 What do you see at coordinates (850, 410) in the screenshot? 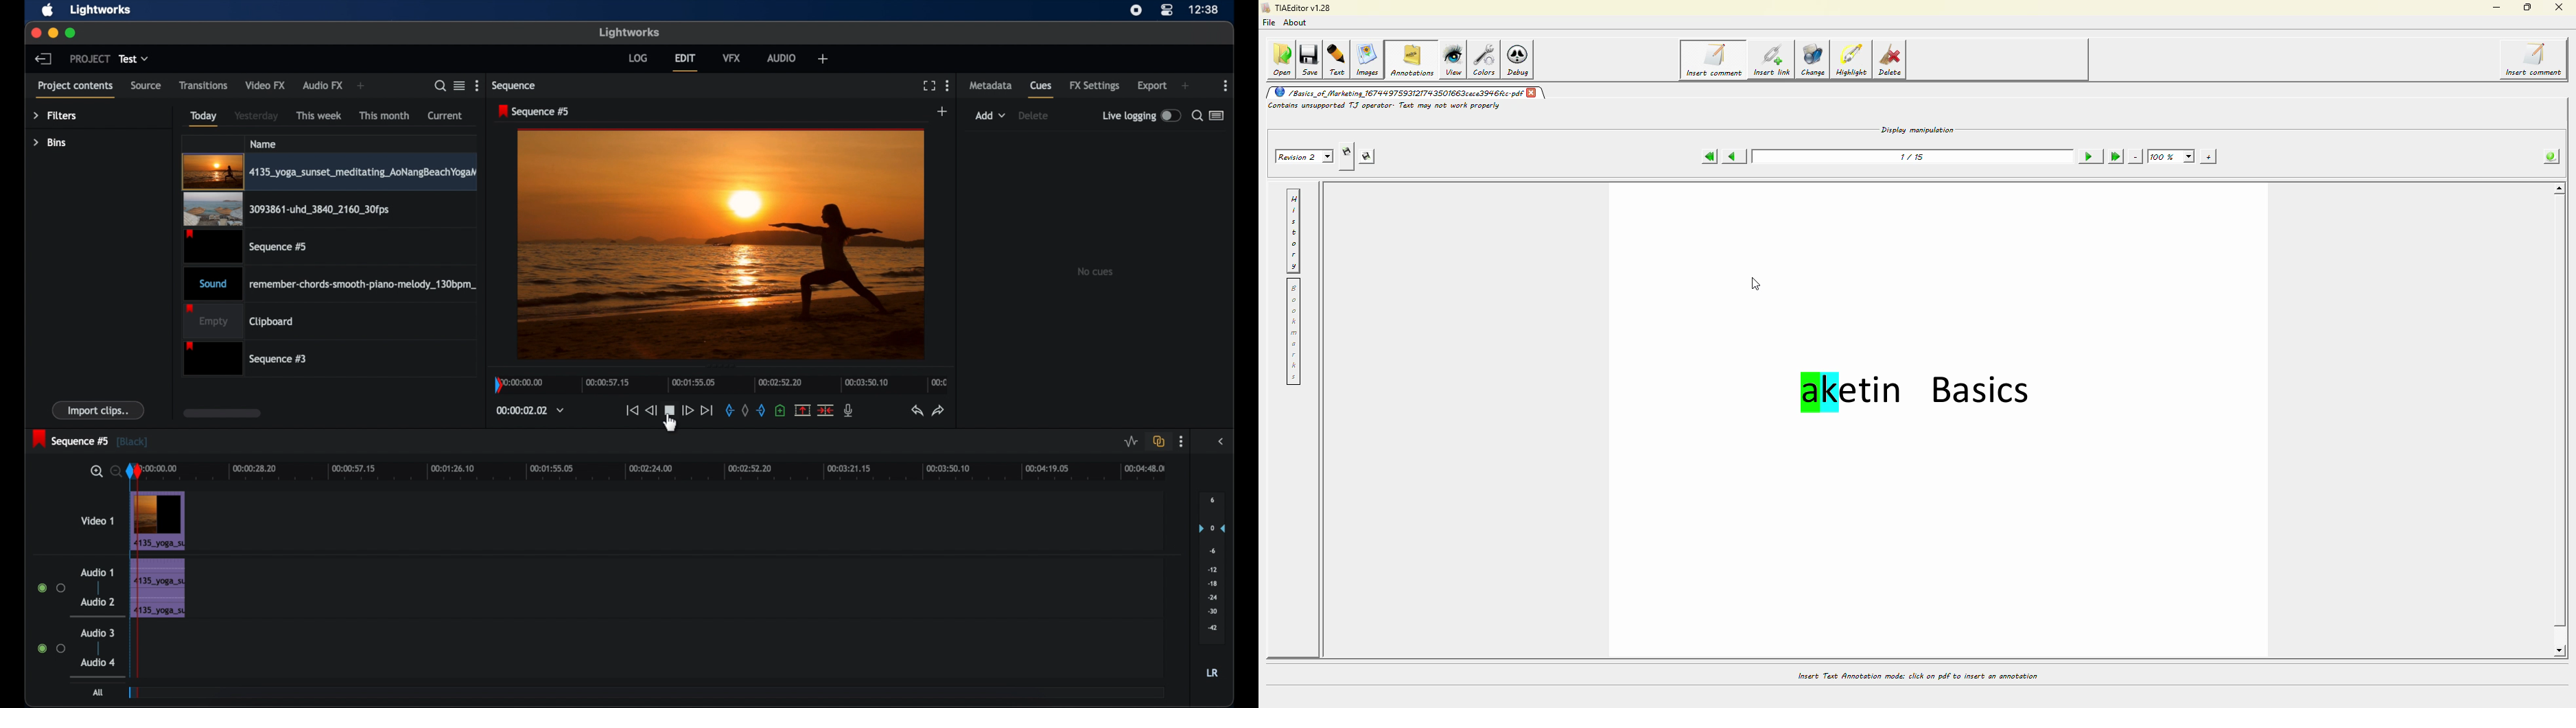
I see `mic` at bounding box center [850, 410].